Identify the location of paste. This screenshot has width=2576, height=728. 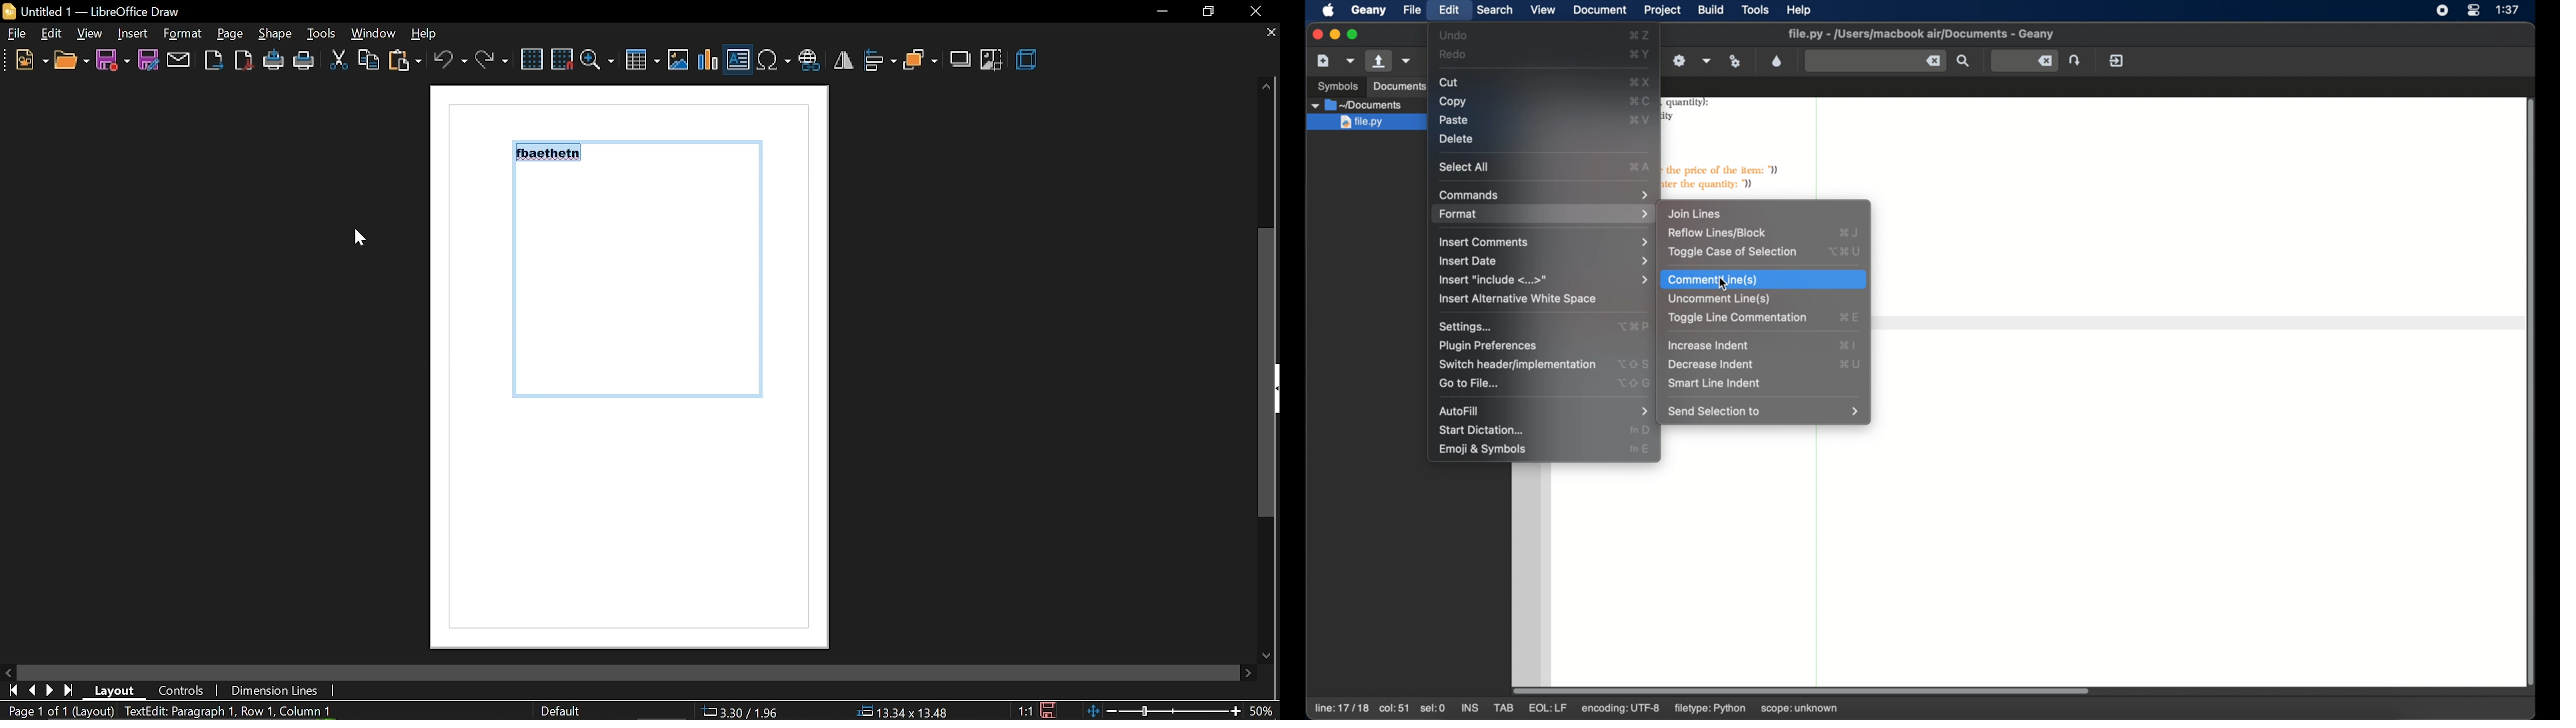
(1453, 121).